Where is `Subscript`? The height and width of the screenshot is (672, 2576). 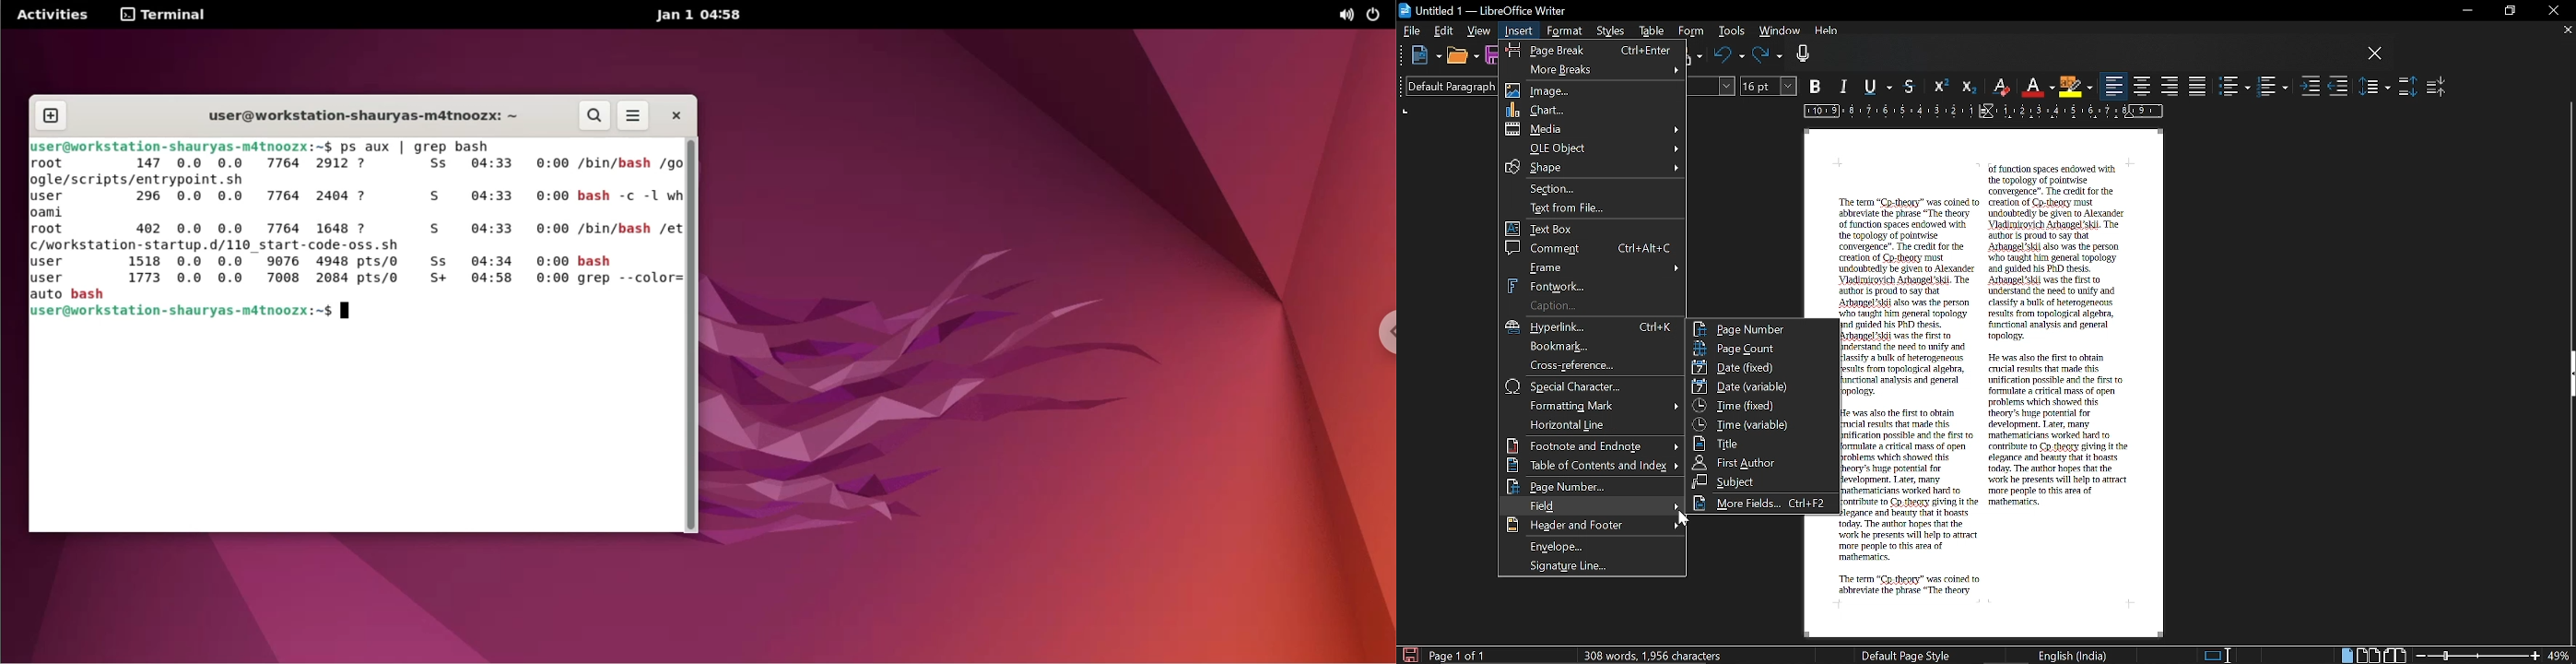 Subscript is located at coordinates (1967, 87).